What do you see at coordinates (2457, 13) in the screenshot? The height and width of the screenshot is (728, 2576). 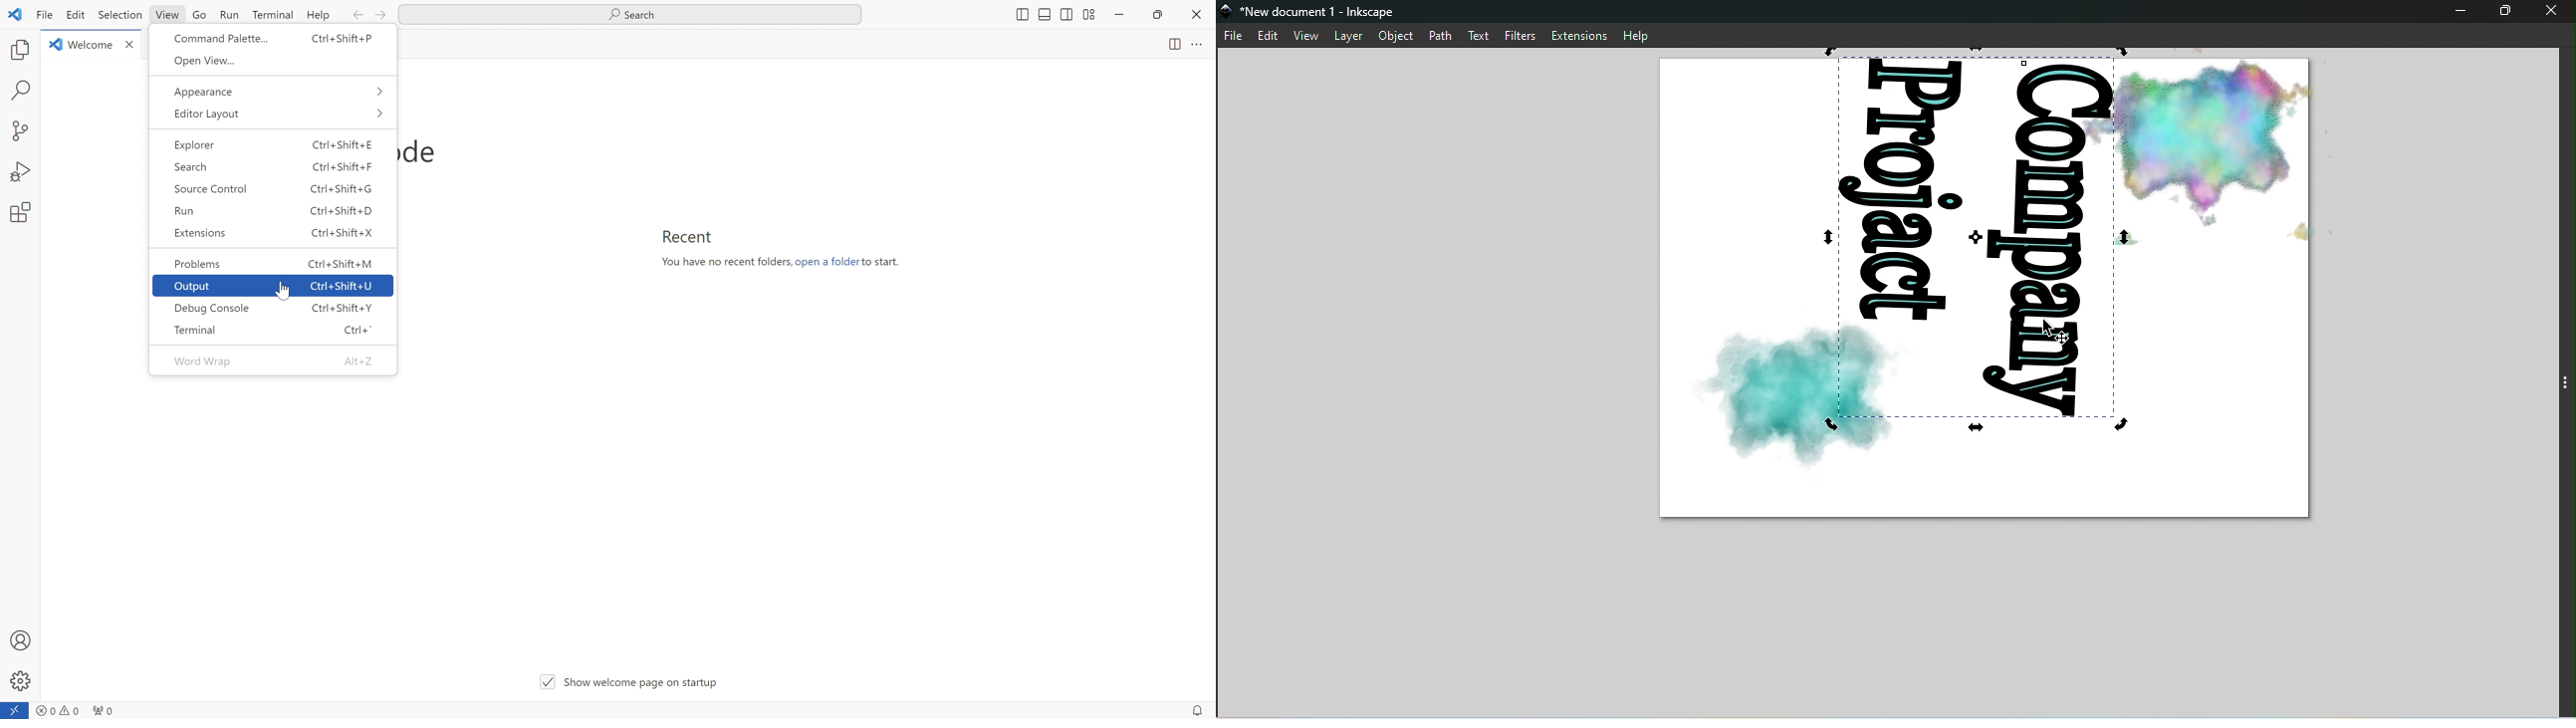 I see `Minimize` at bounding box center [2457, 13].